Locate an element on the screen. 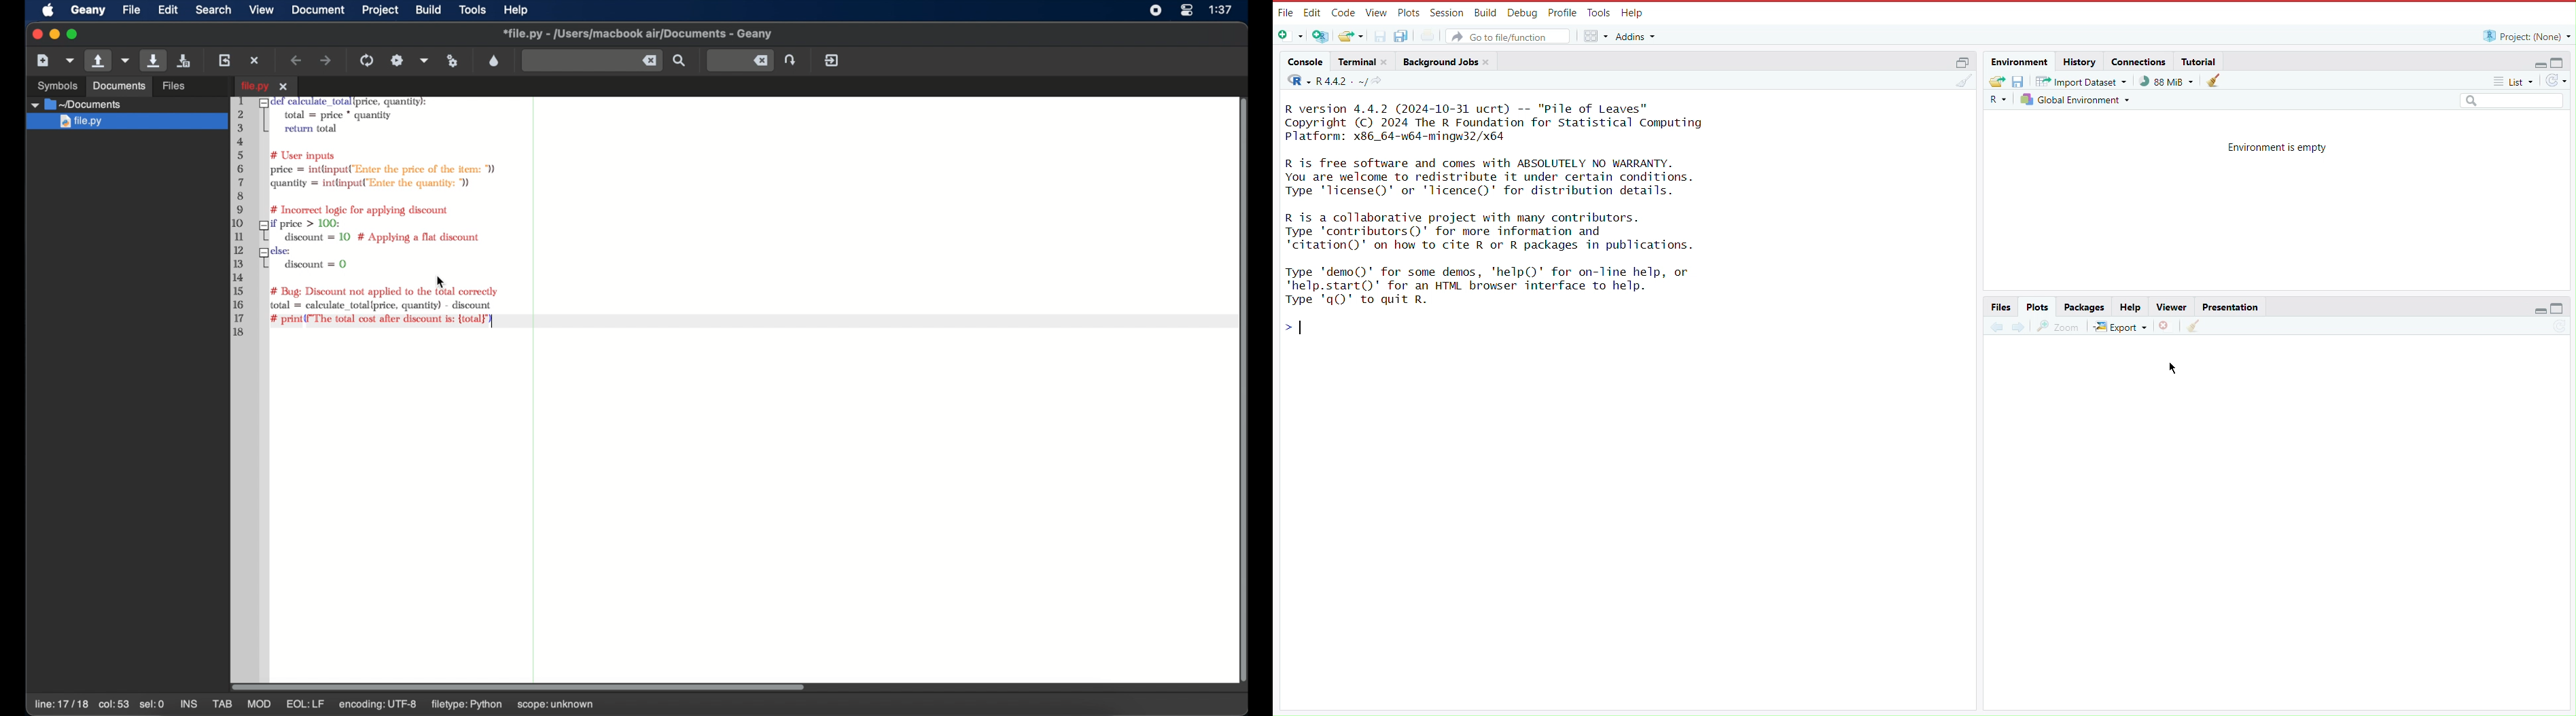  Minimize is located at coordinates (2541, 312).